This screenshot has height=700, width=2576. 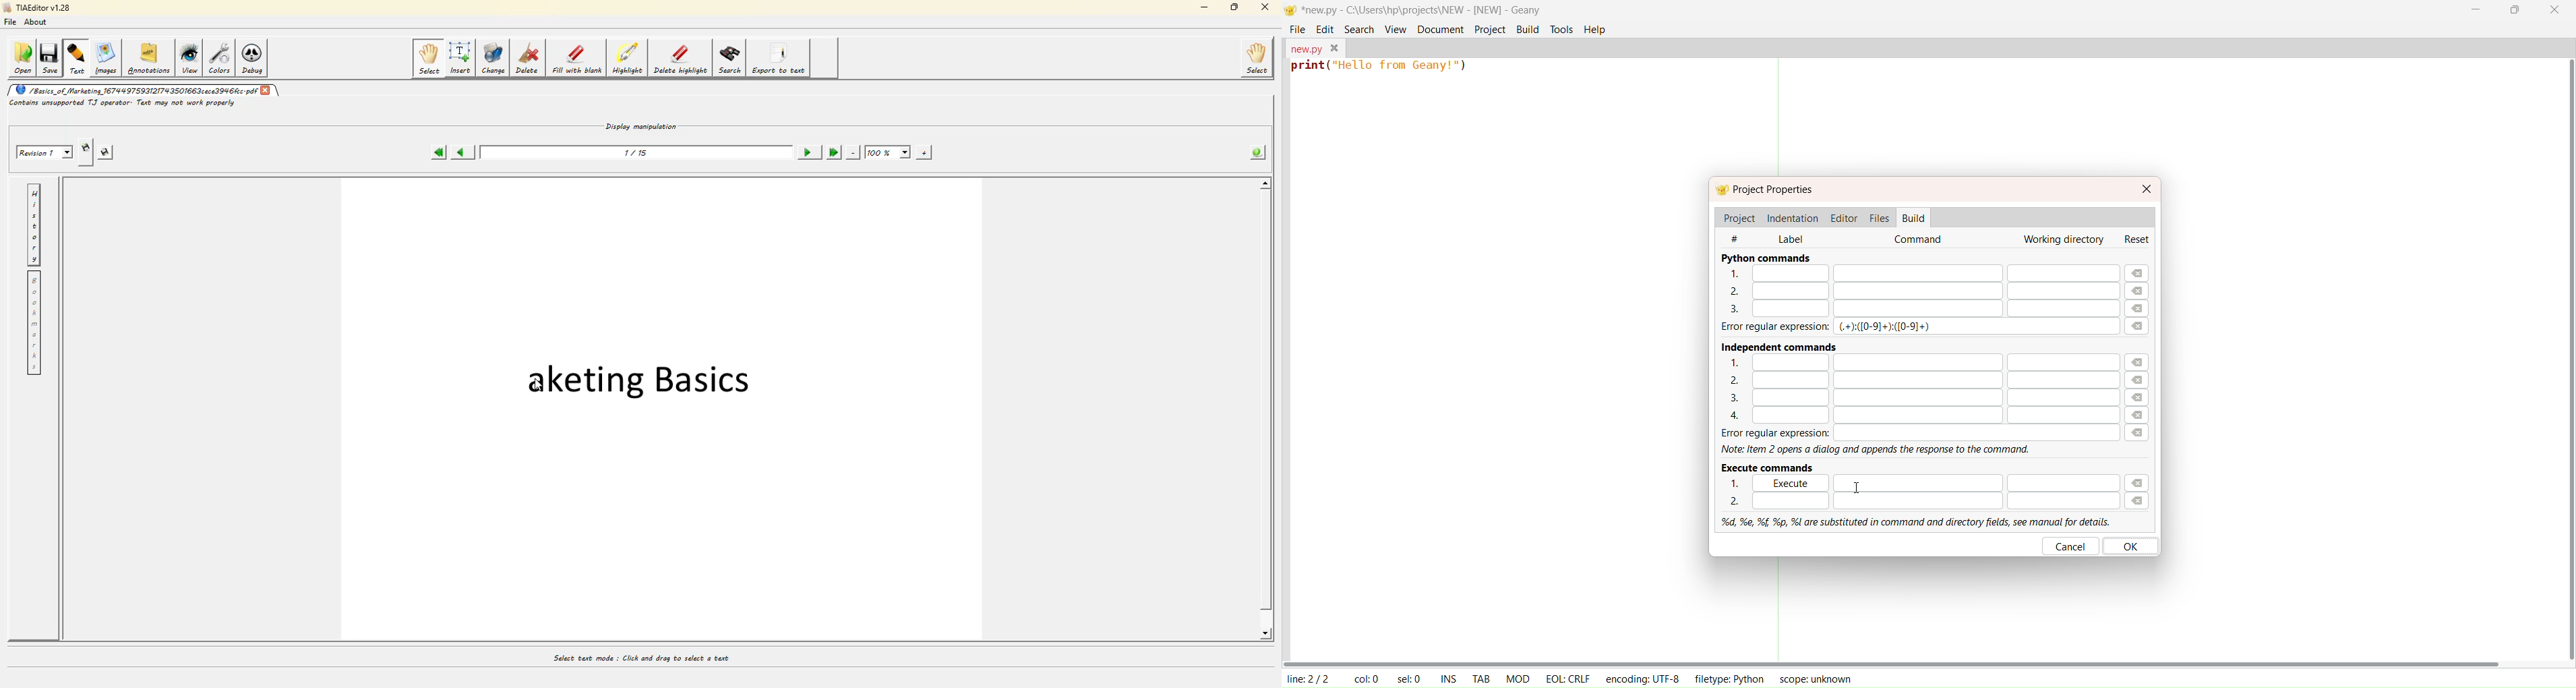 I want to click on 2., so click(x=1913, y=380).